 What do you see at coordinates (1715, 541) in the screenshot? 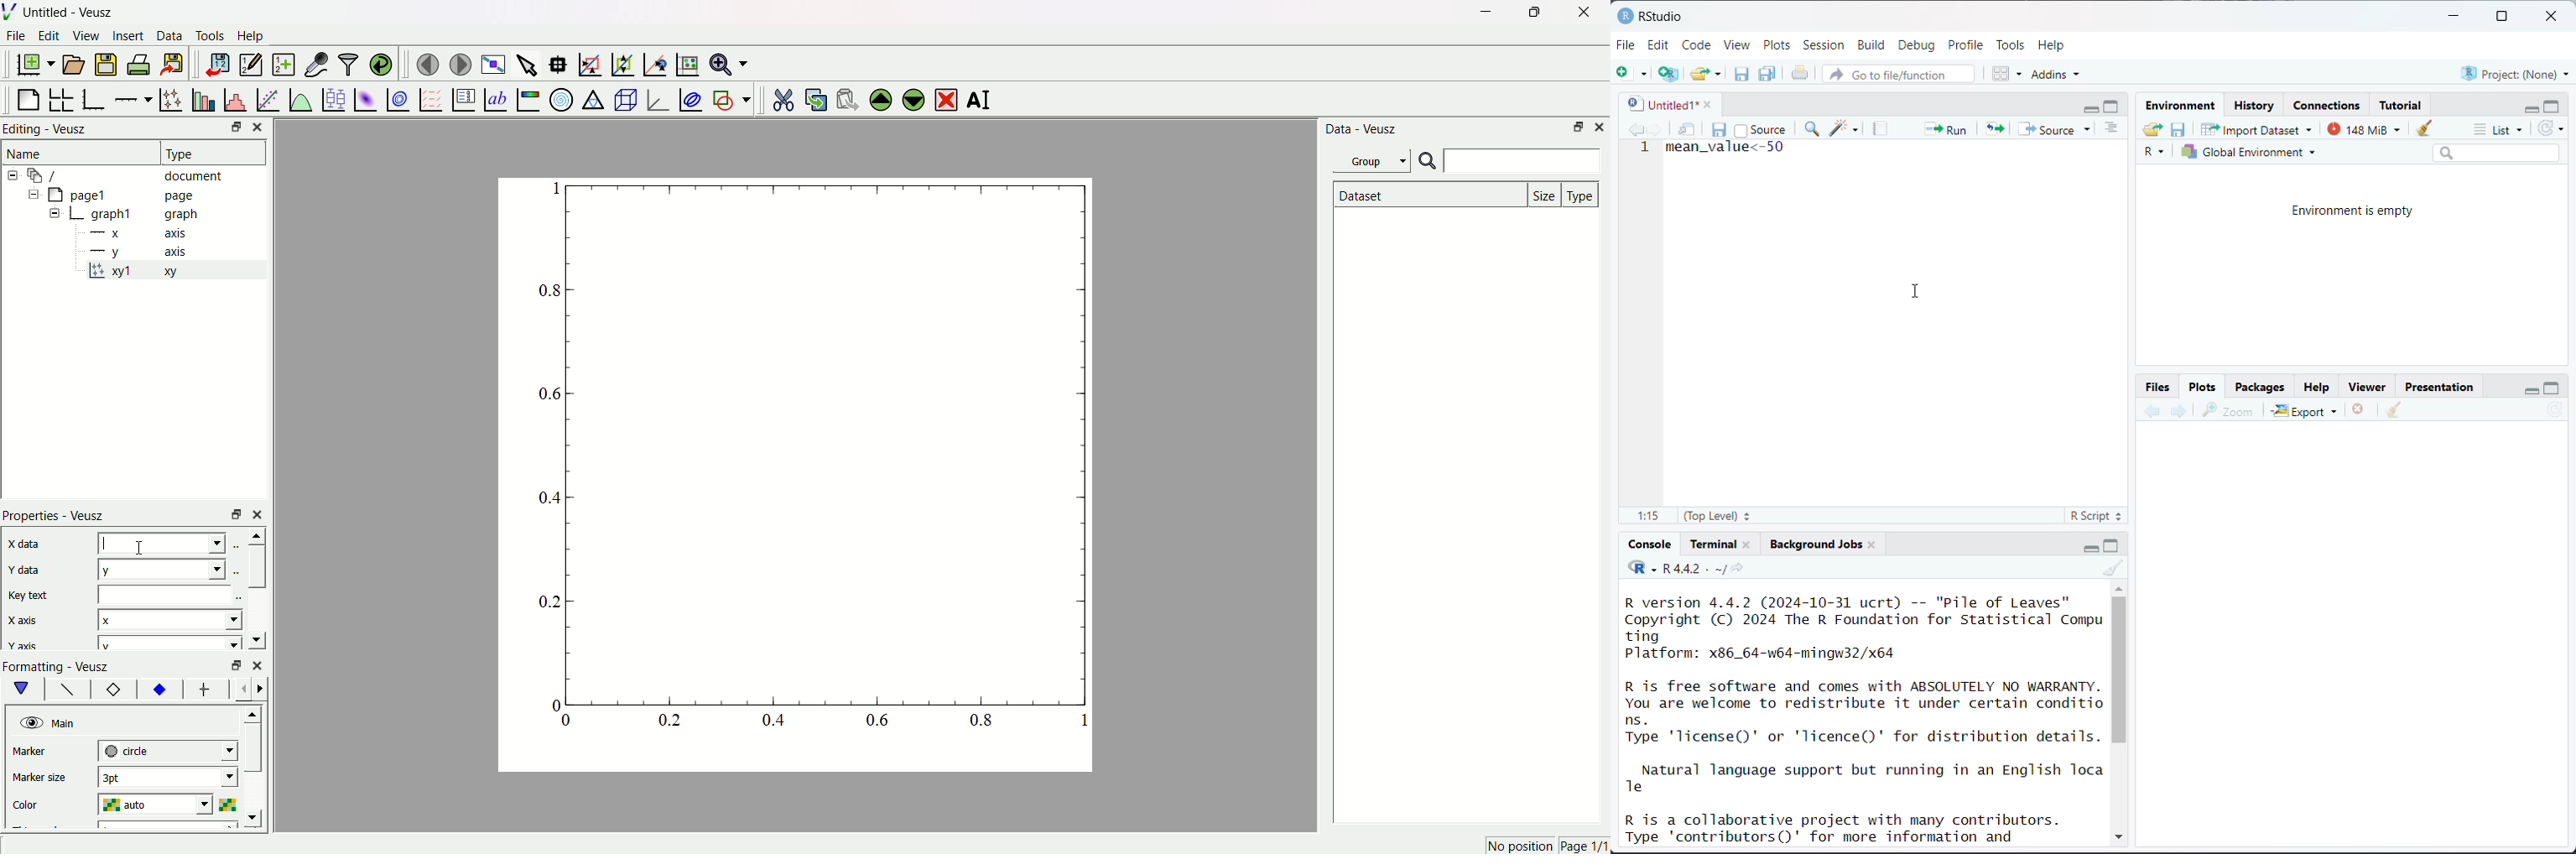
I see `Terminal` at bounding box center [1715, 541].